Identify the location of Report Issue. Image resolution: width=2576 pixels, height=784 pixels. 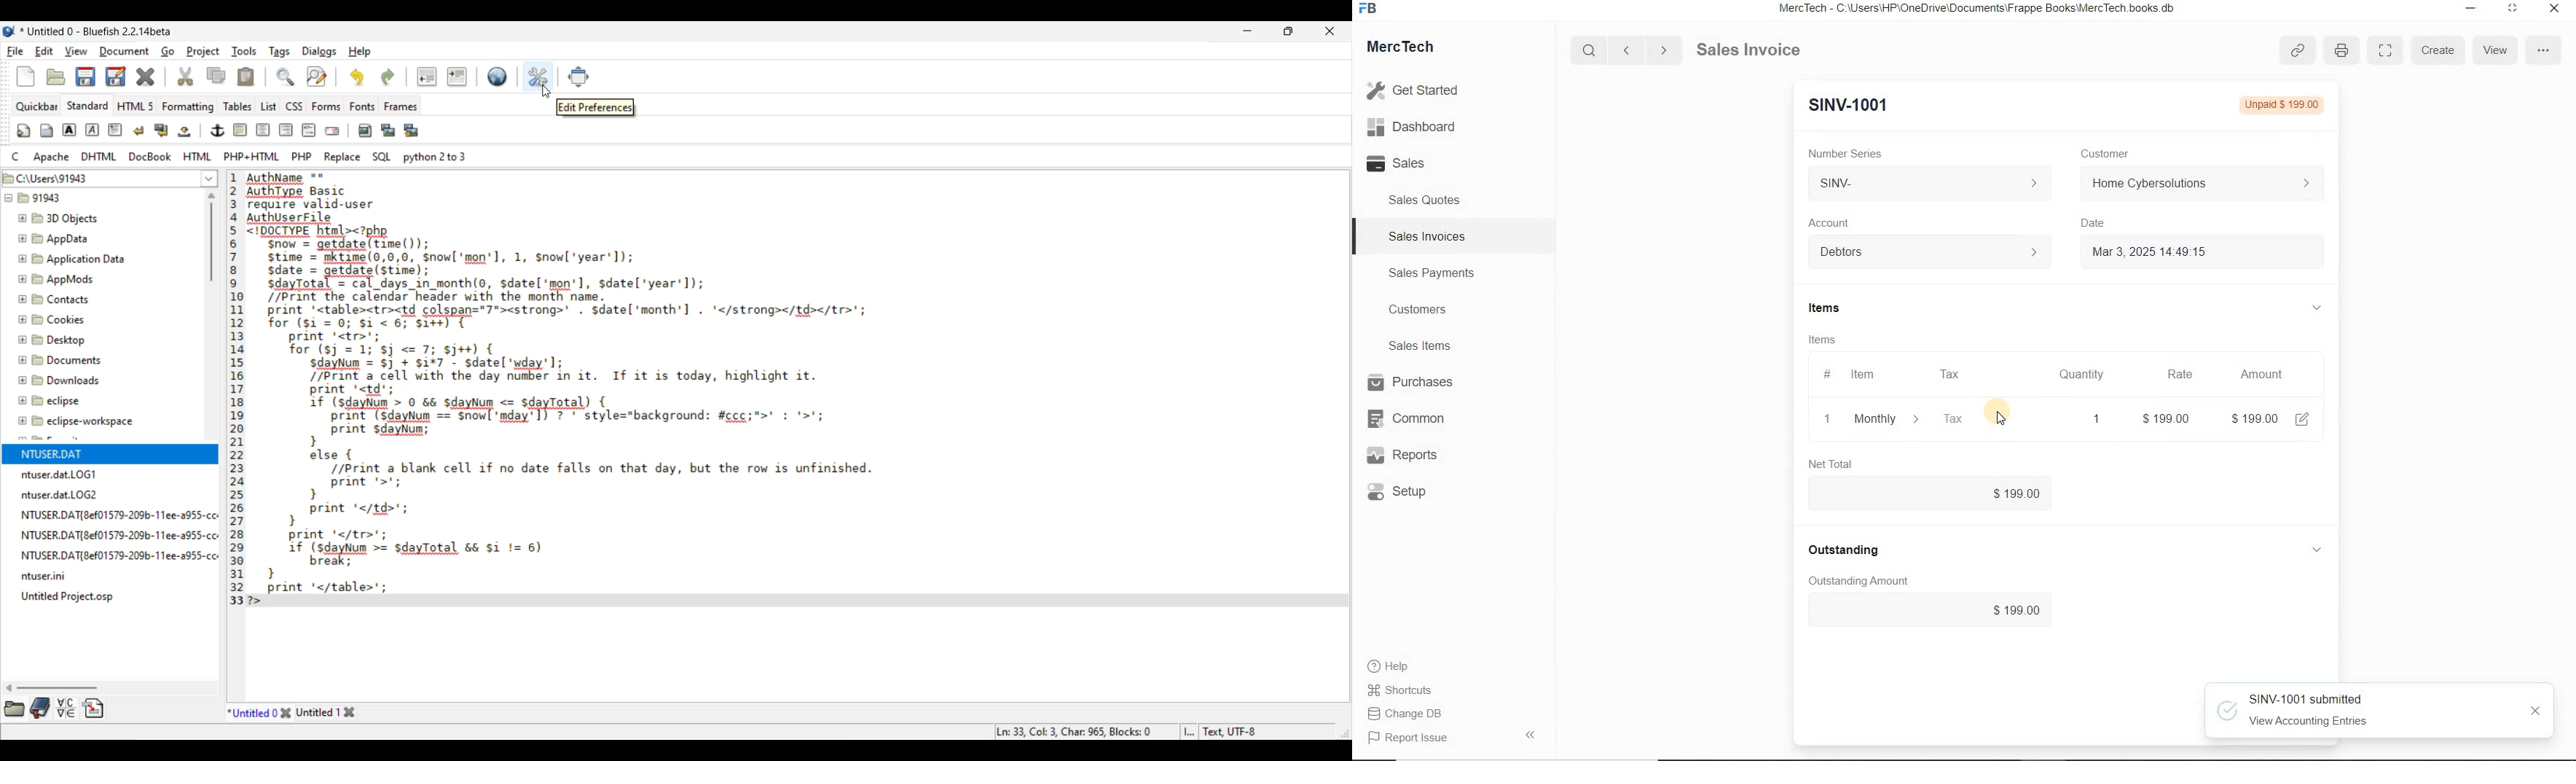
(1411, 738).